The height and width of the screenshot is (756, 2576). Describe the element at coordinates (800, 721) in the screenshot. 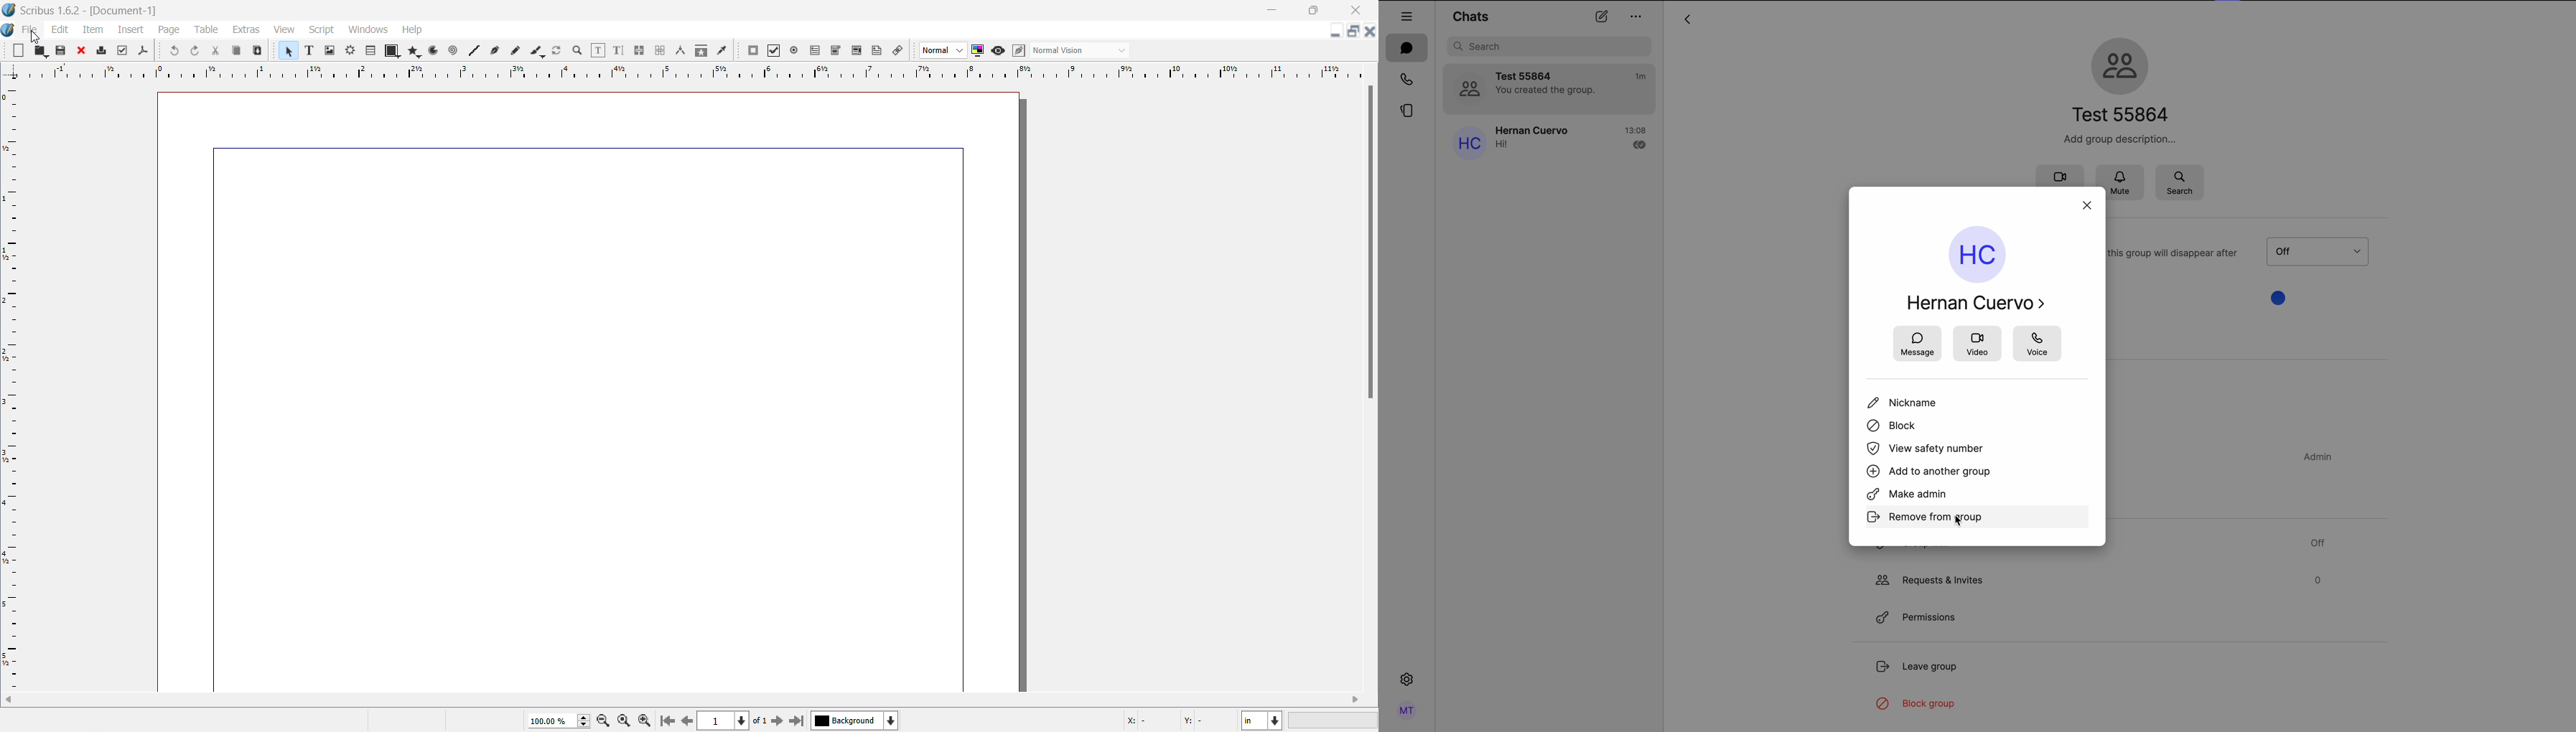

I see `end` at that location.